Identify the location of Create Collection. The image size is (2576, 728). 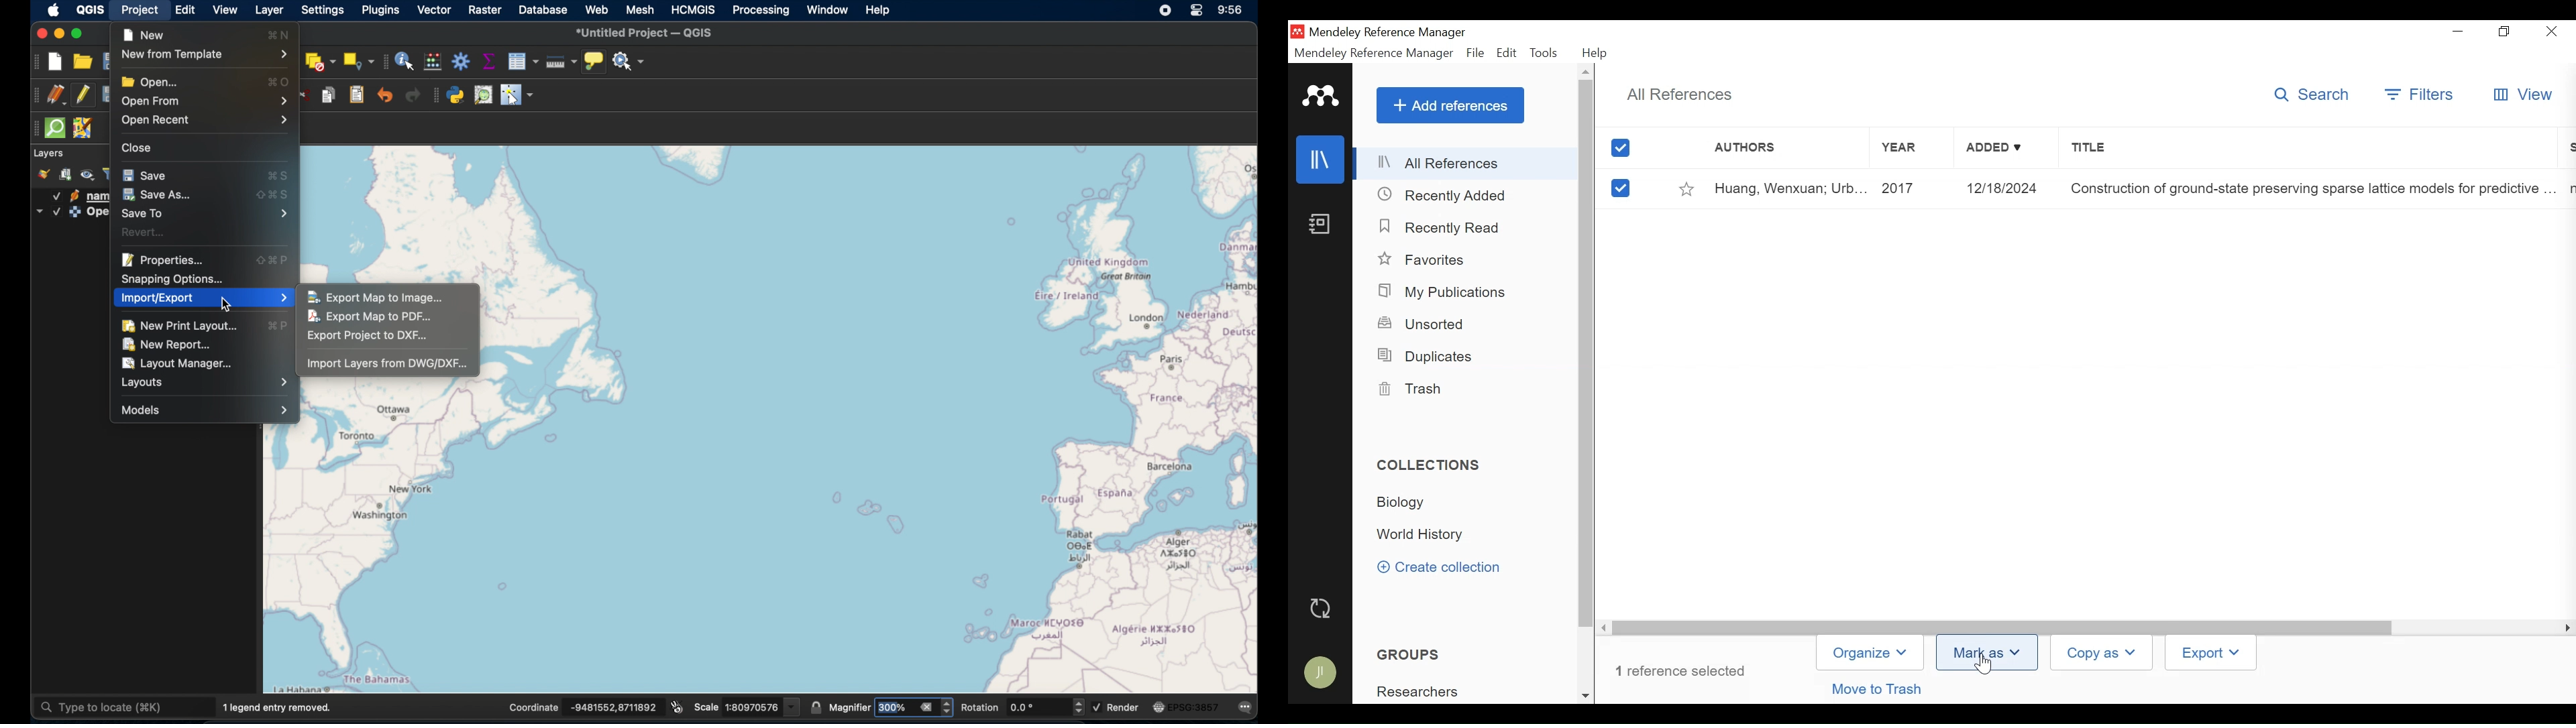
(1448, 567).